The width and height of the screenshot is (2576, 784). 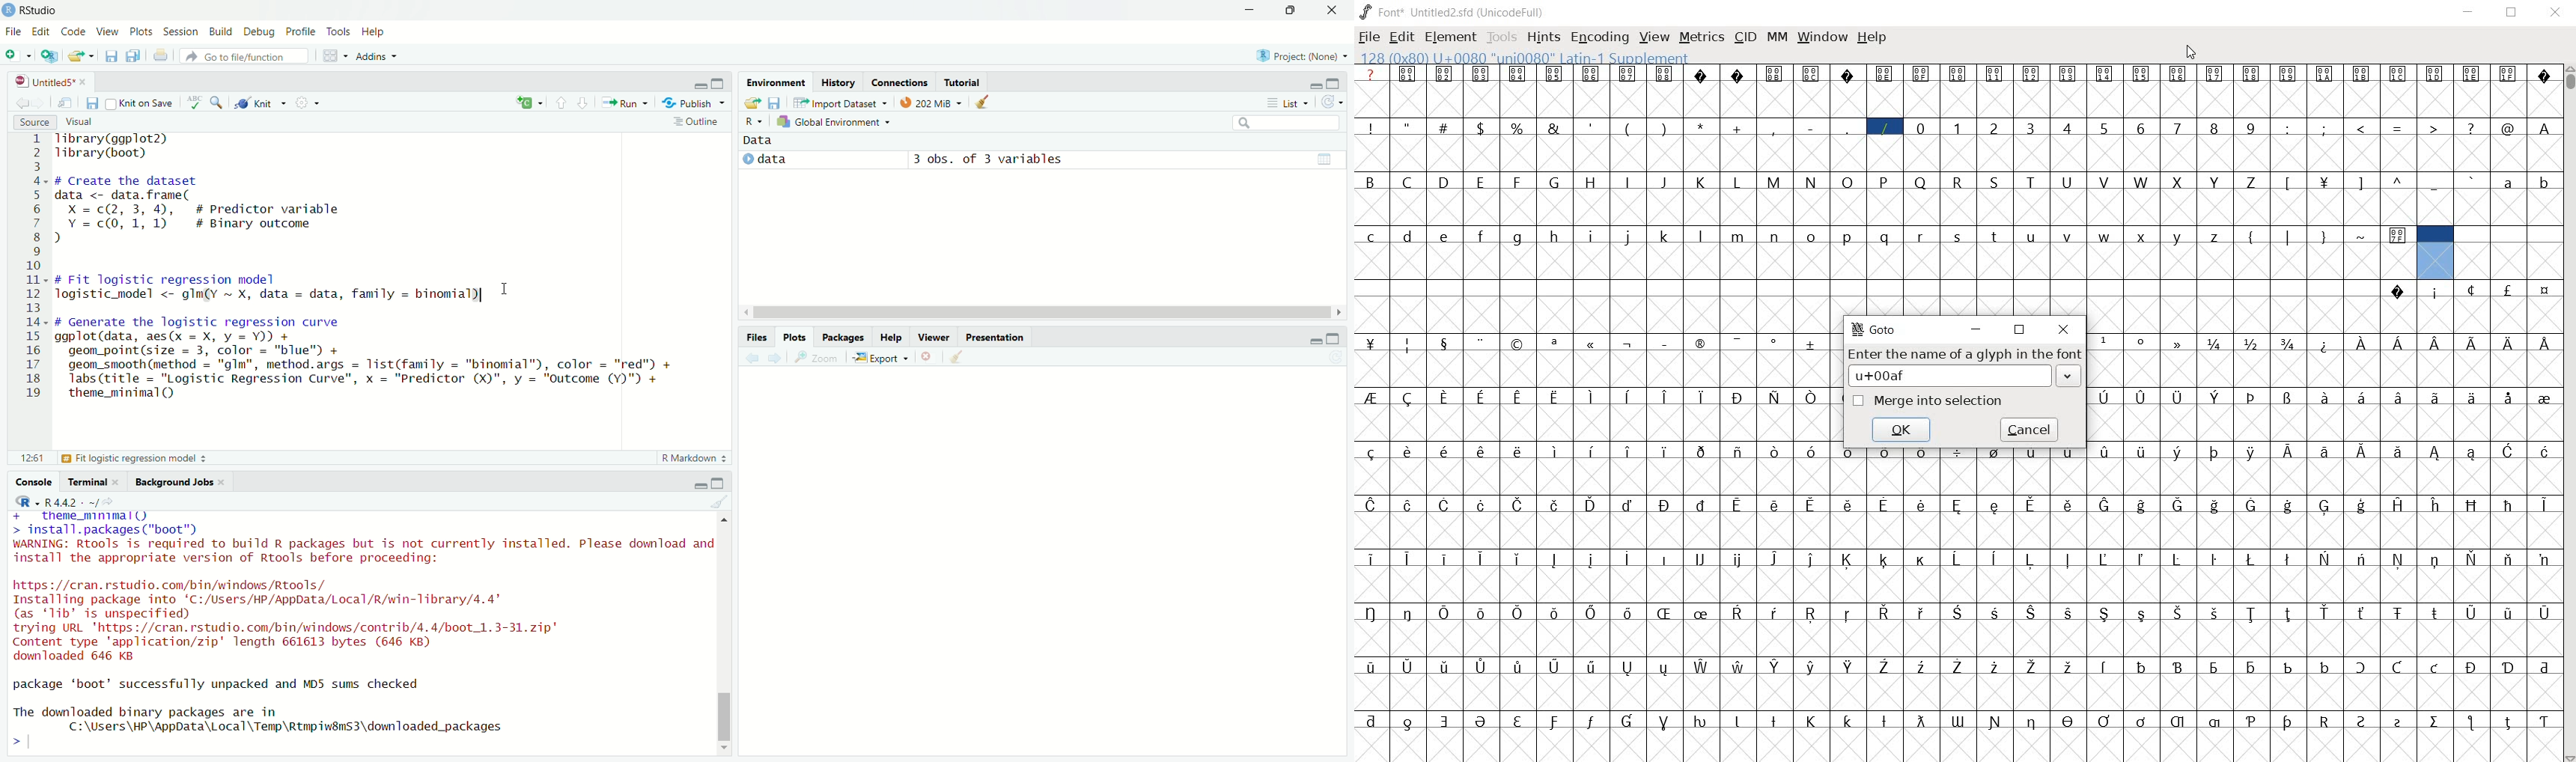 I want to click on Packages, so click(x=843, y=336).